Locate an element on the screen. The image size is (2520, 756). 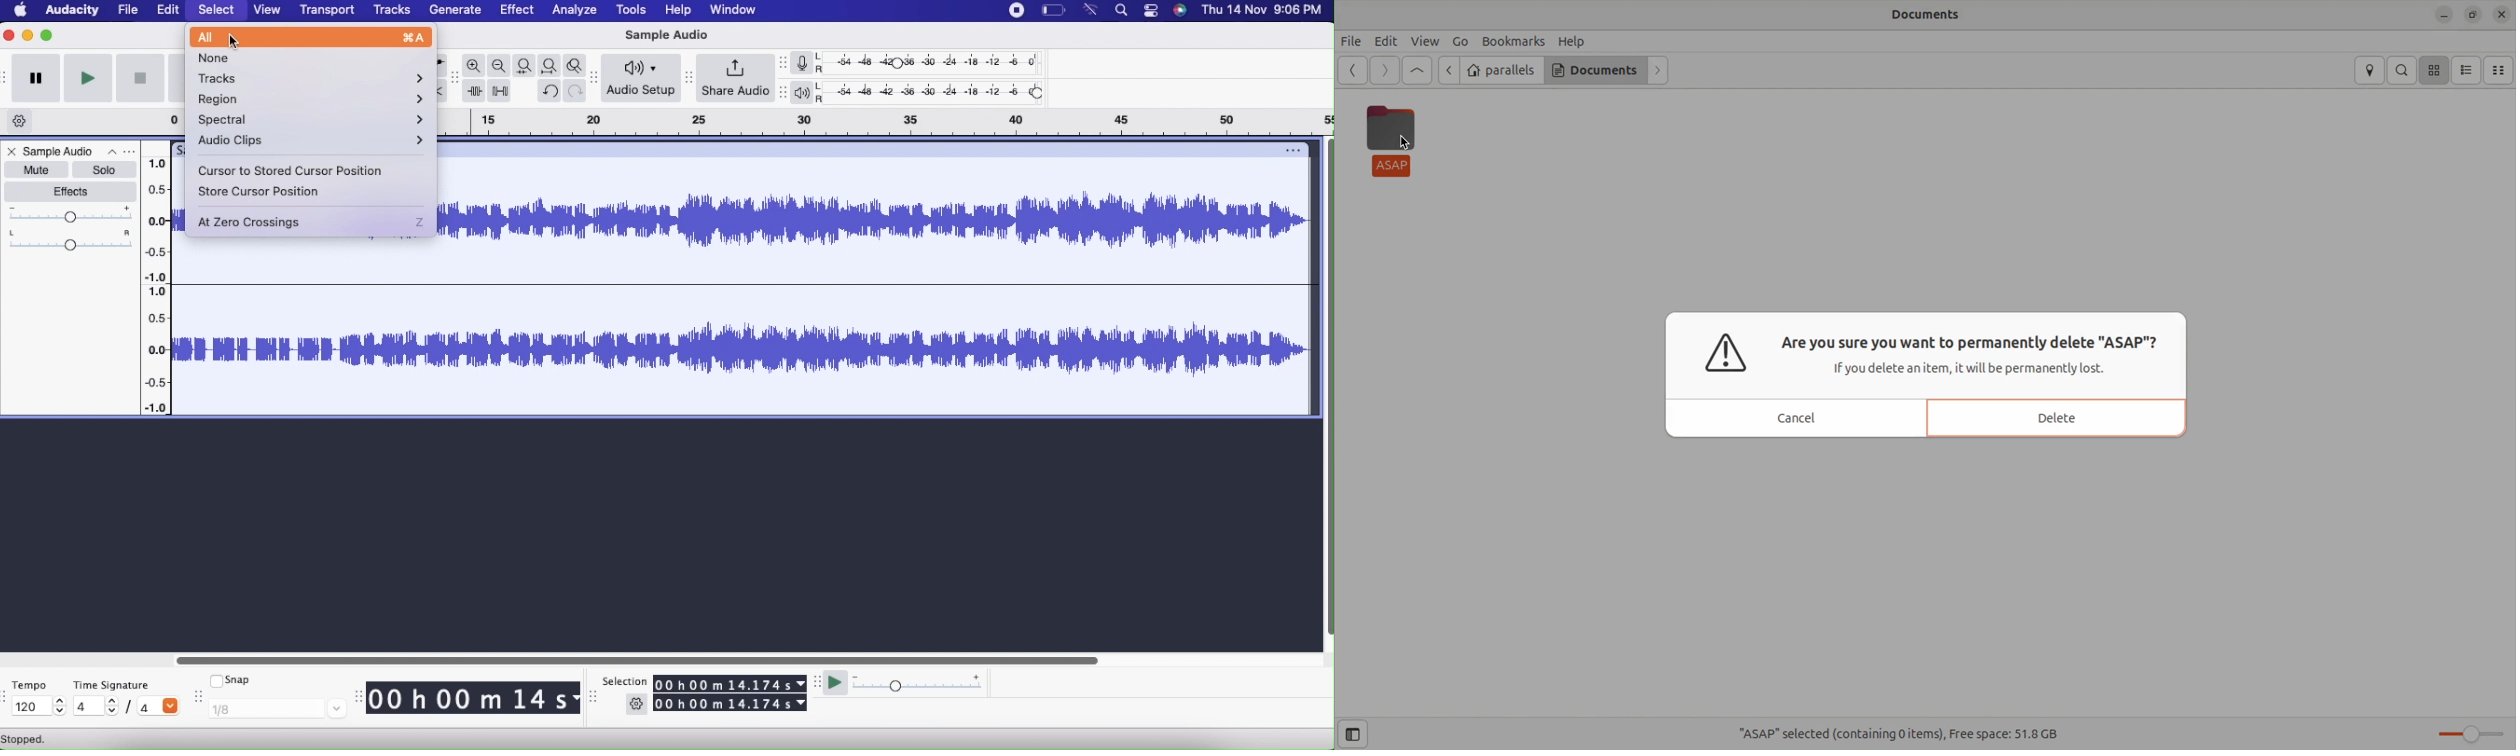
Audacity is located at coordinates (72, 10).